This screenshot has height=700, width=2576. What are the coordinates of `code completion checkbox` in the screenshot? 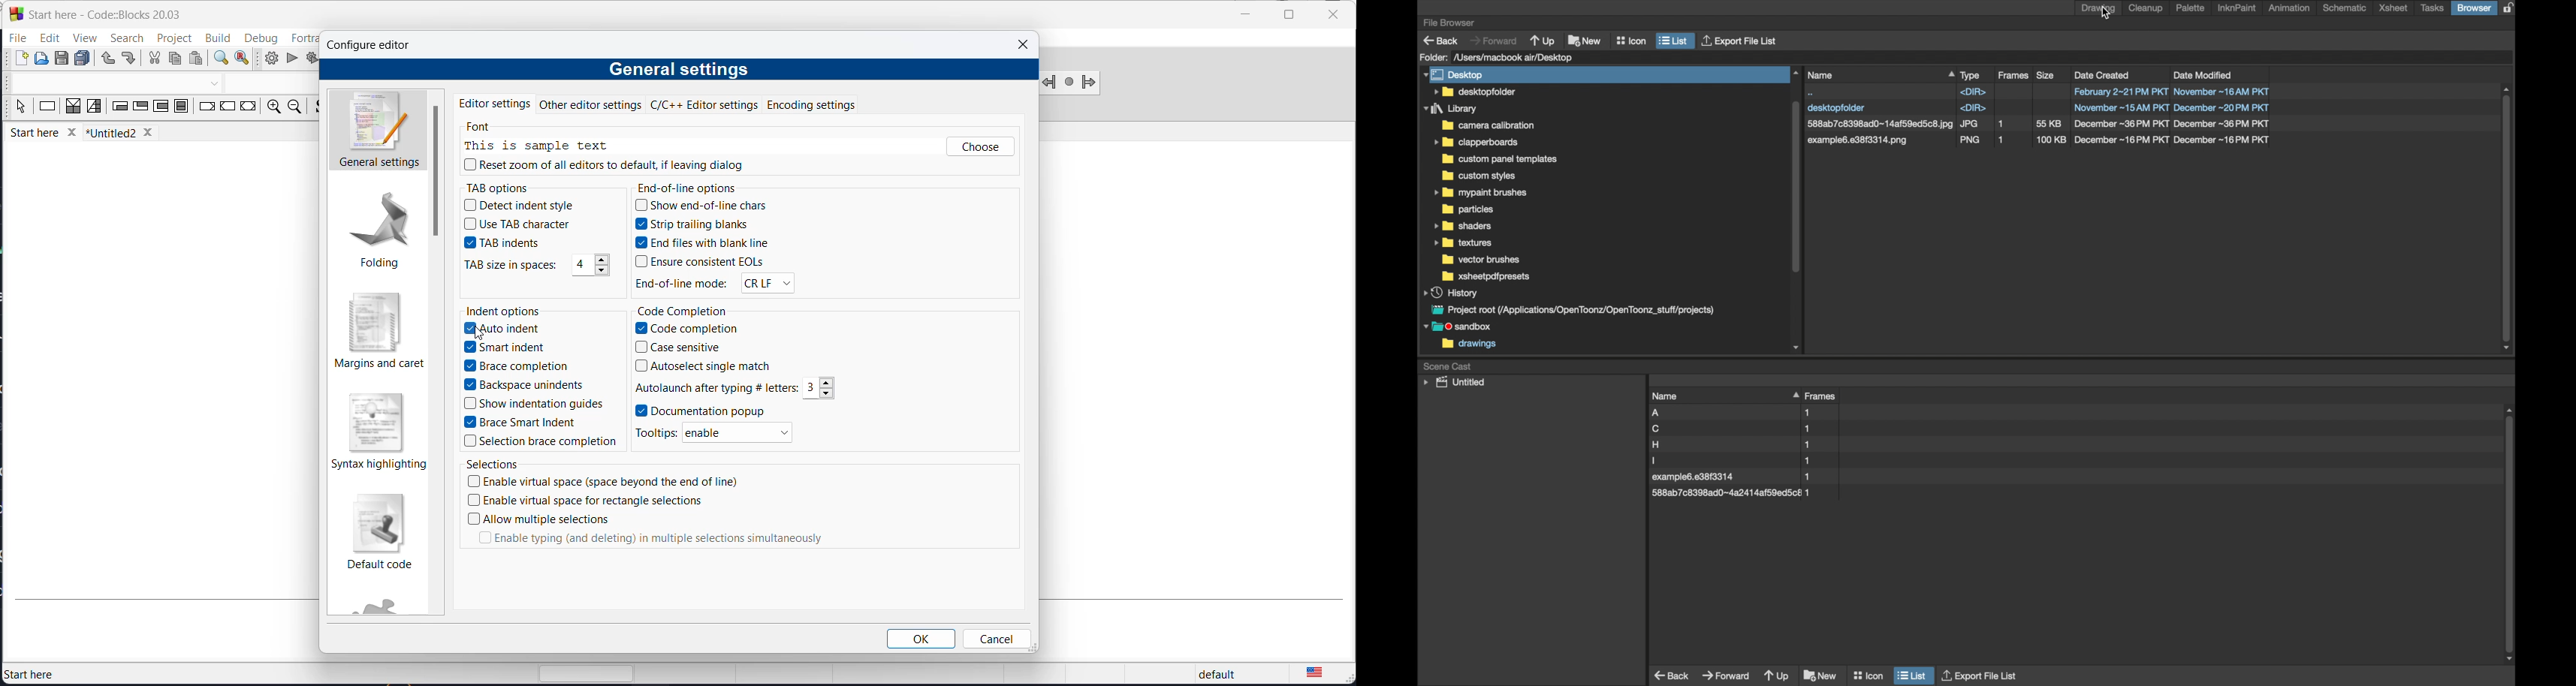 It's located at (688, 328).